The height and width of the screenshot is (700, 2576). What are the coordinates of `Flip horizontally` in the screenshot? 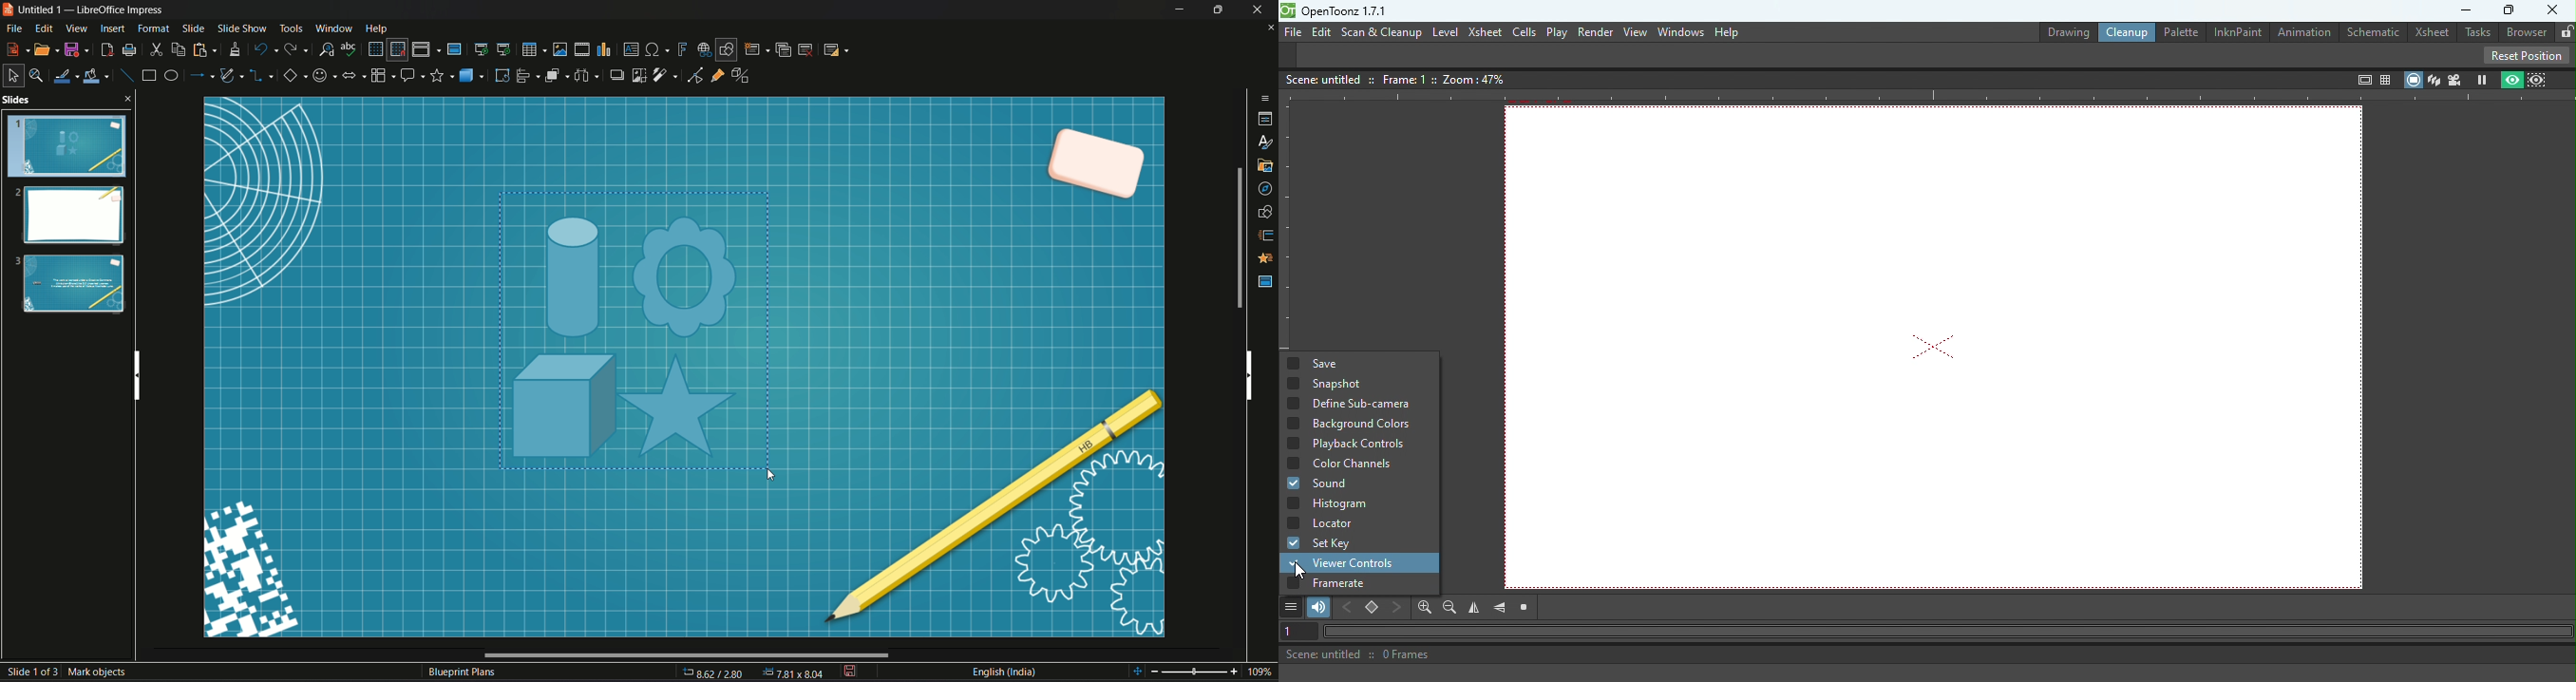 It's located at (1474, 609).